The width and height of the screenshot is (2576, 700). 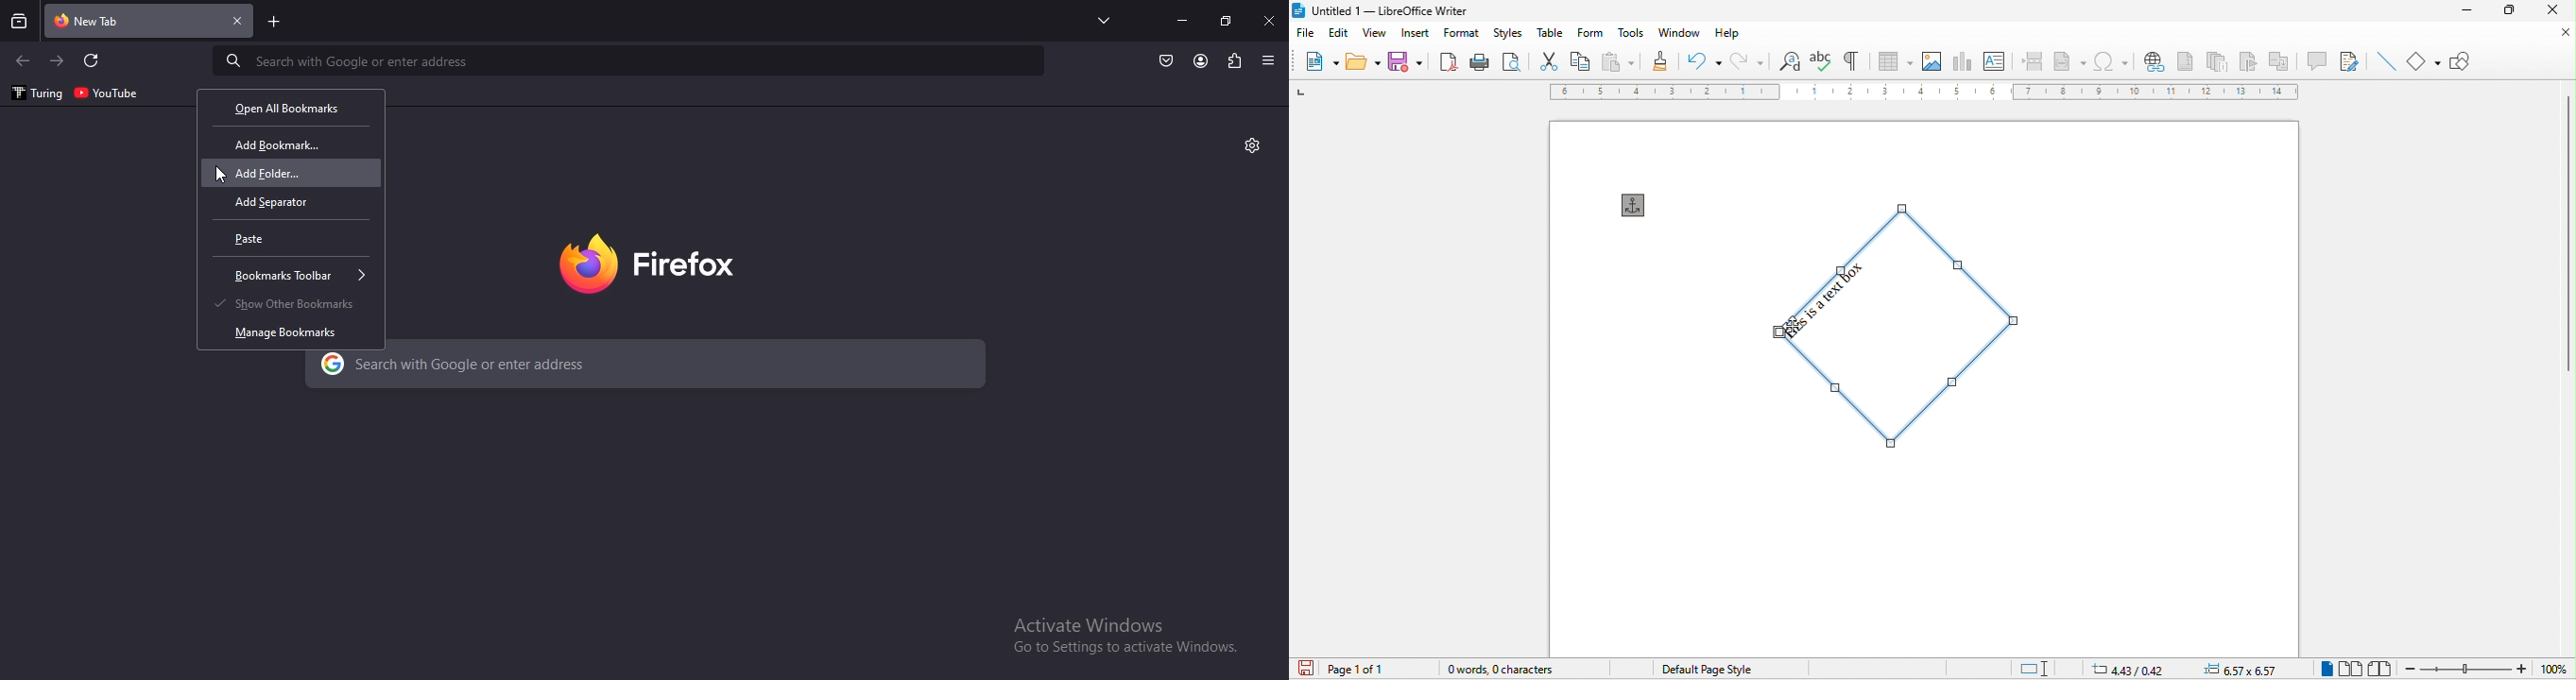 What do you see at coordinates (1271, 20) in the screenshot?
I see `close` at bounding box center [1271, 20].